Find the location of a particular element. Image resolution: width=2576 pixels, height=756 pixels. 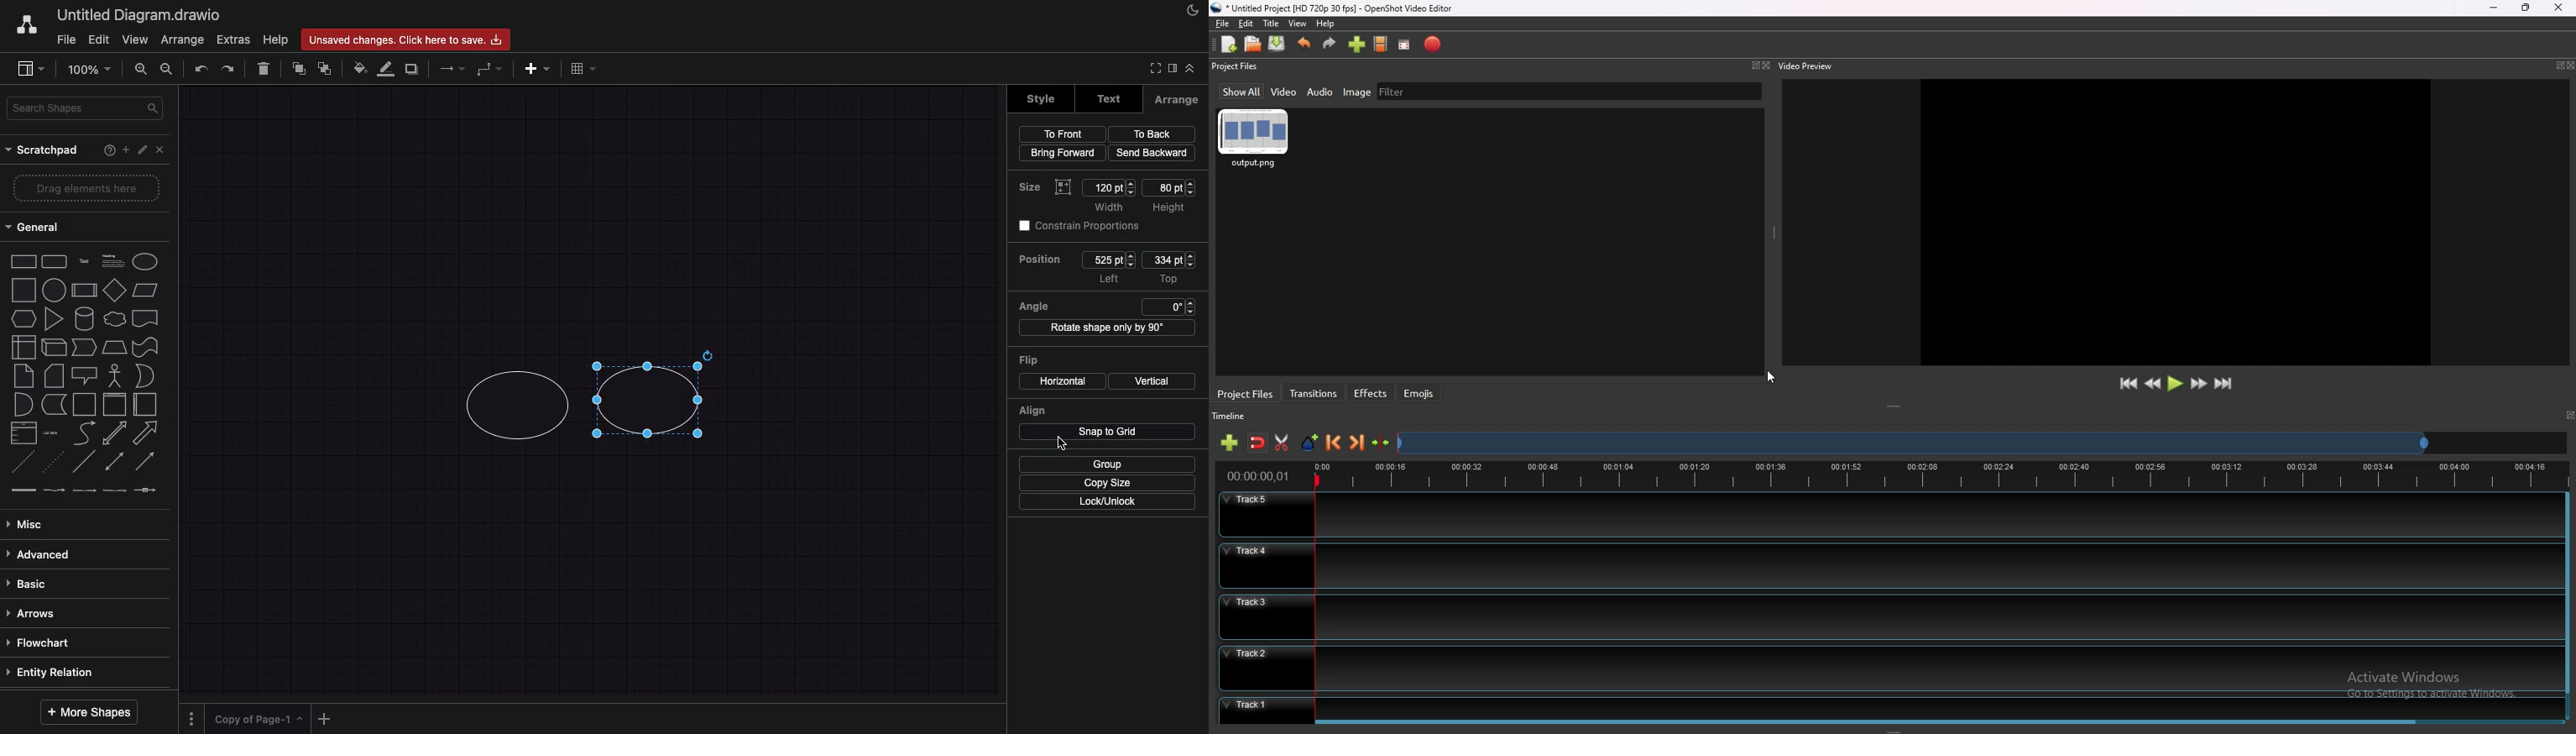

Horizontal container is located at coordinates (147, 405).